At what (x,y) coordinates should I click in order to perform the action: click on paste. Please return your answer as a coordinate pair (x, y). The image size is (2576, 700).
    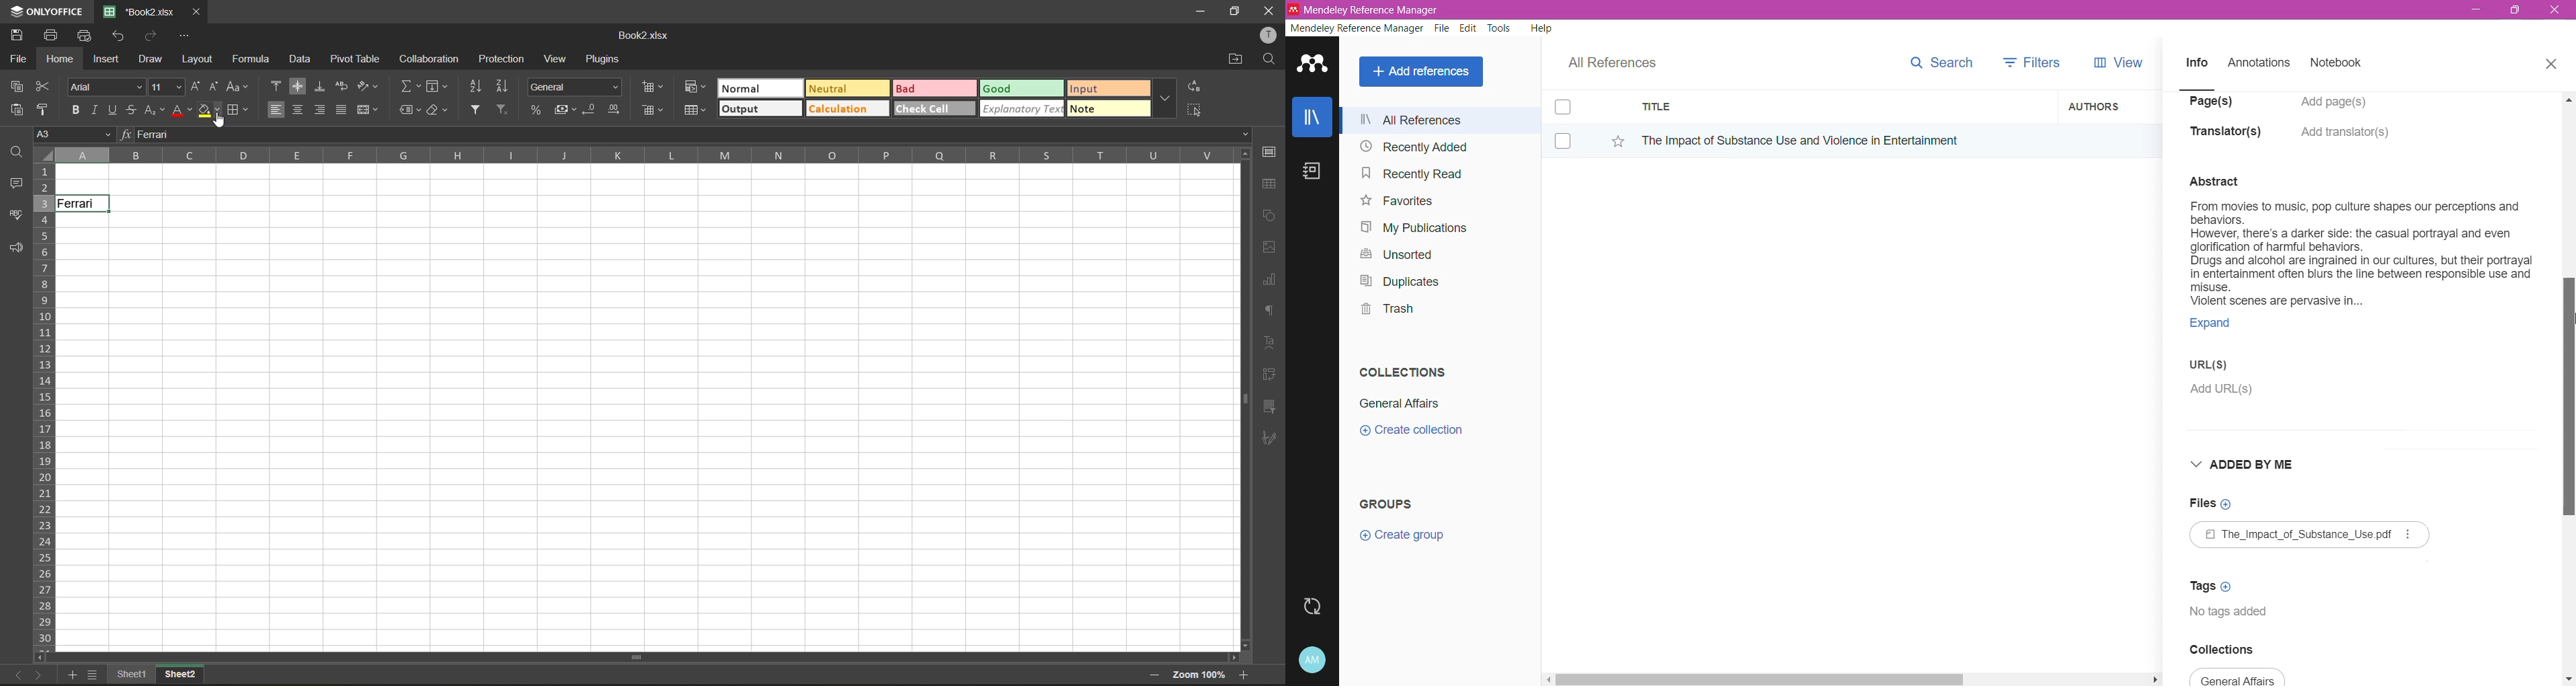
    Looking at the image, I should click on (17, 110).